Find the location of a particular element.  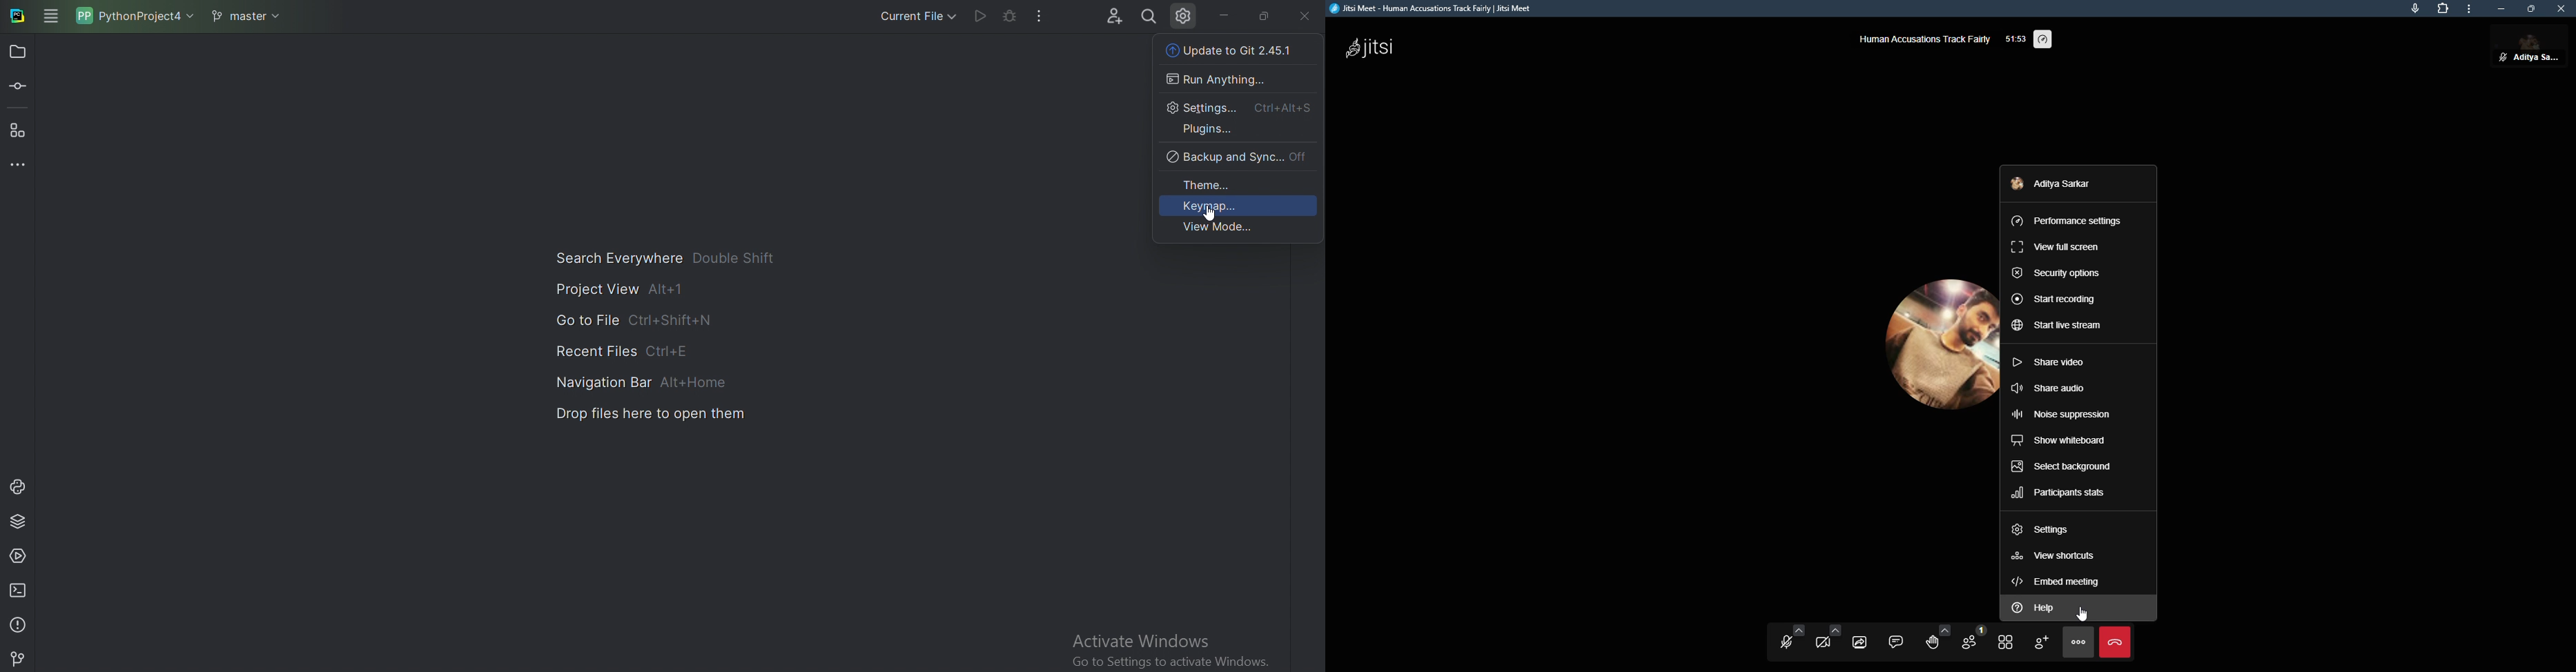

toggle tile view is located at coordinates (2005, 642).